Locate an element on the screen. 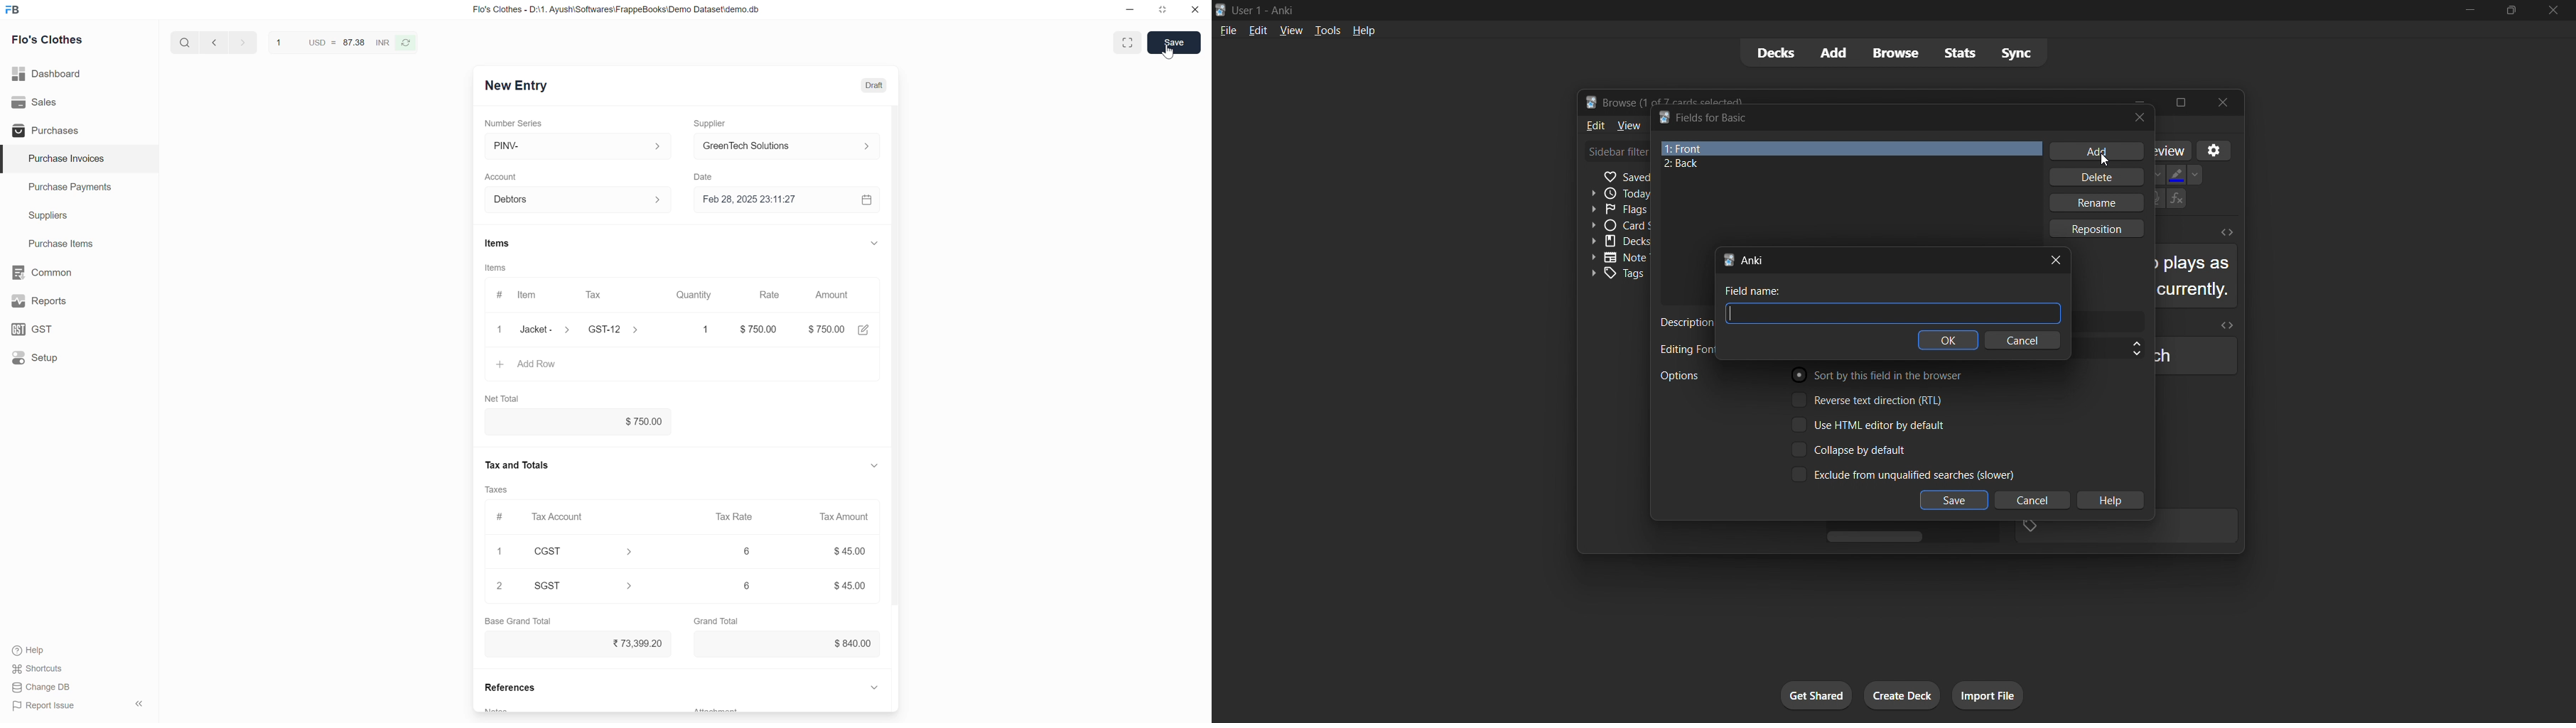  Search is located at coordinates (185, 42).